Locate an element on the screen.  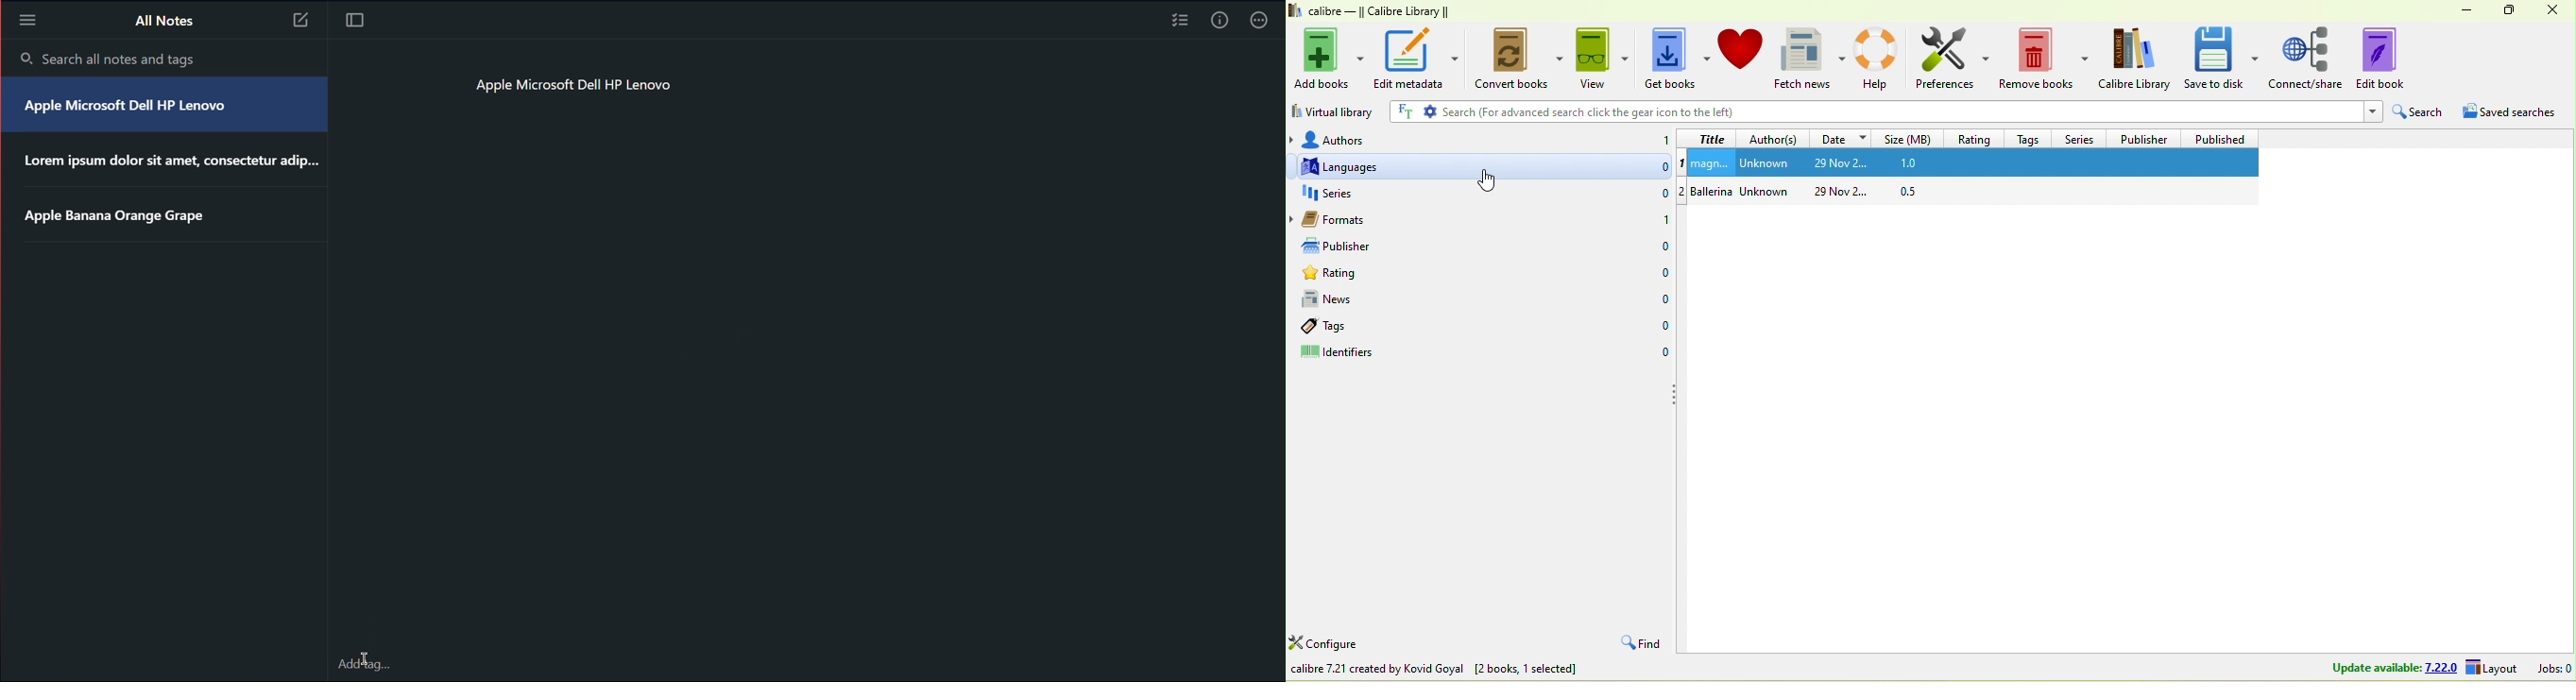
connect /share is located at coordinates (2307, 59).